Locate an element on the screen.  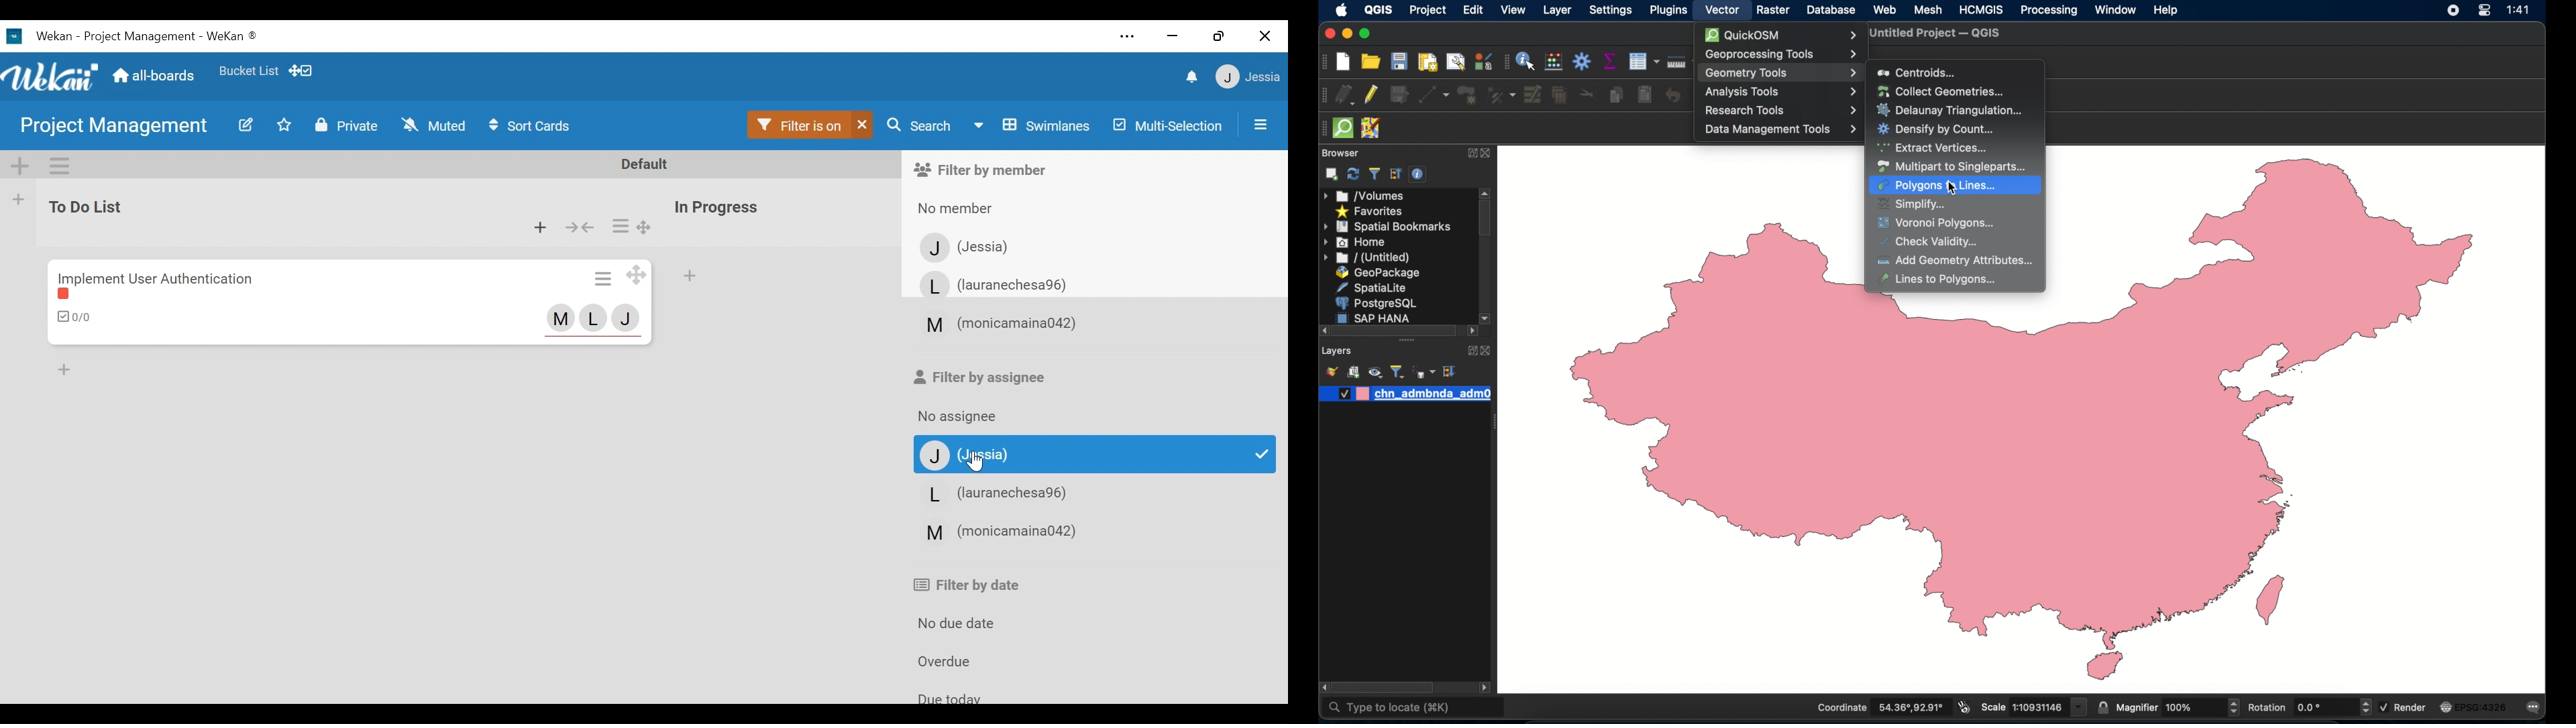
volumes is located at coordinates (1364, 196).